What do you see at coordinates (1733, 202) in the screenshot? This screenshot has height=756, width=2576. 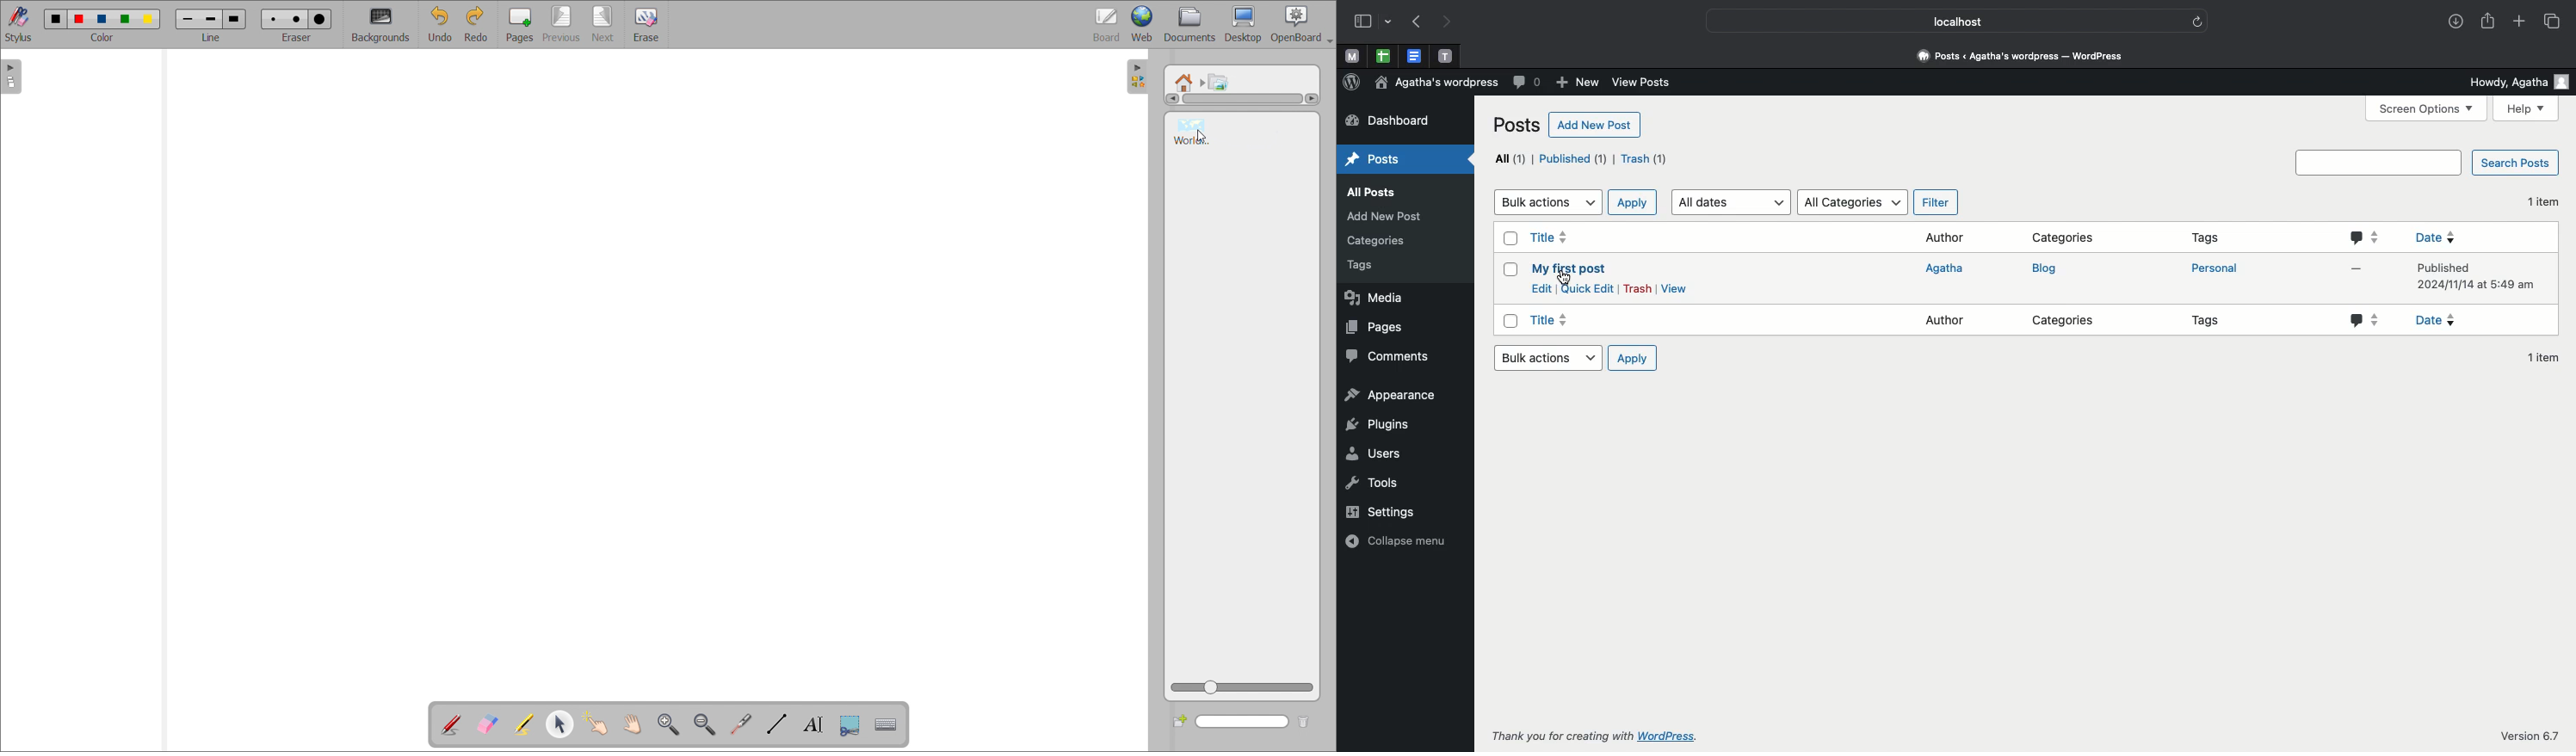 I see `All dates` at bounding box center [1733, 202].